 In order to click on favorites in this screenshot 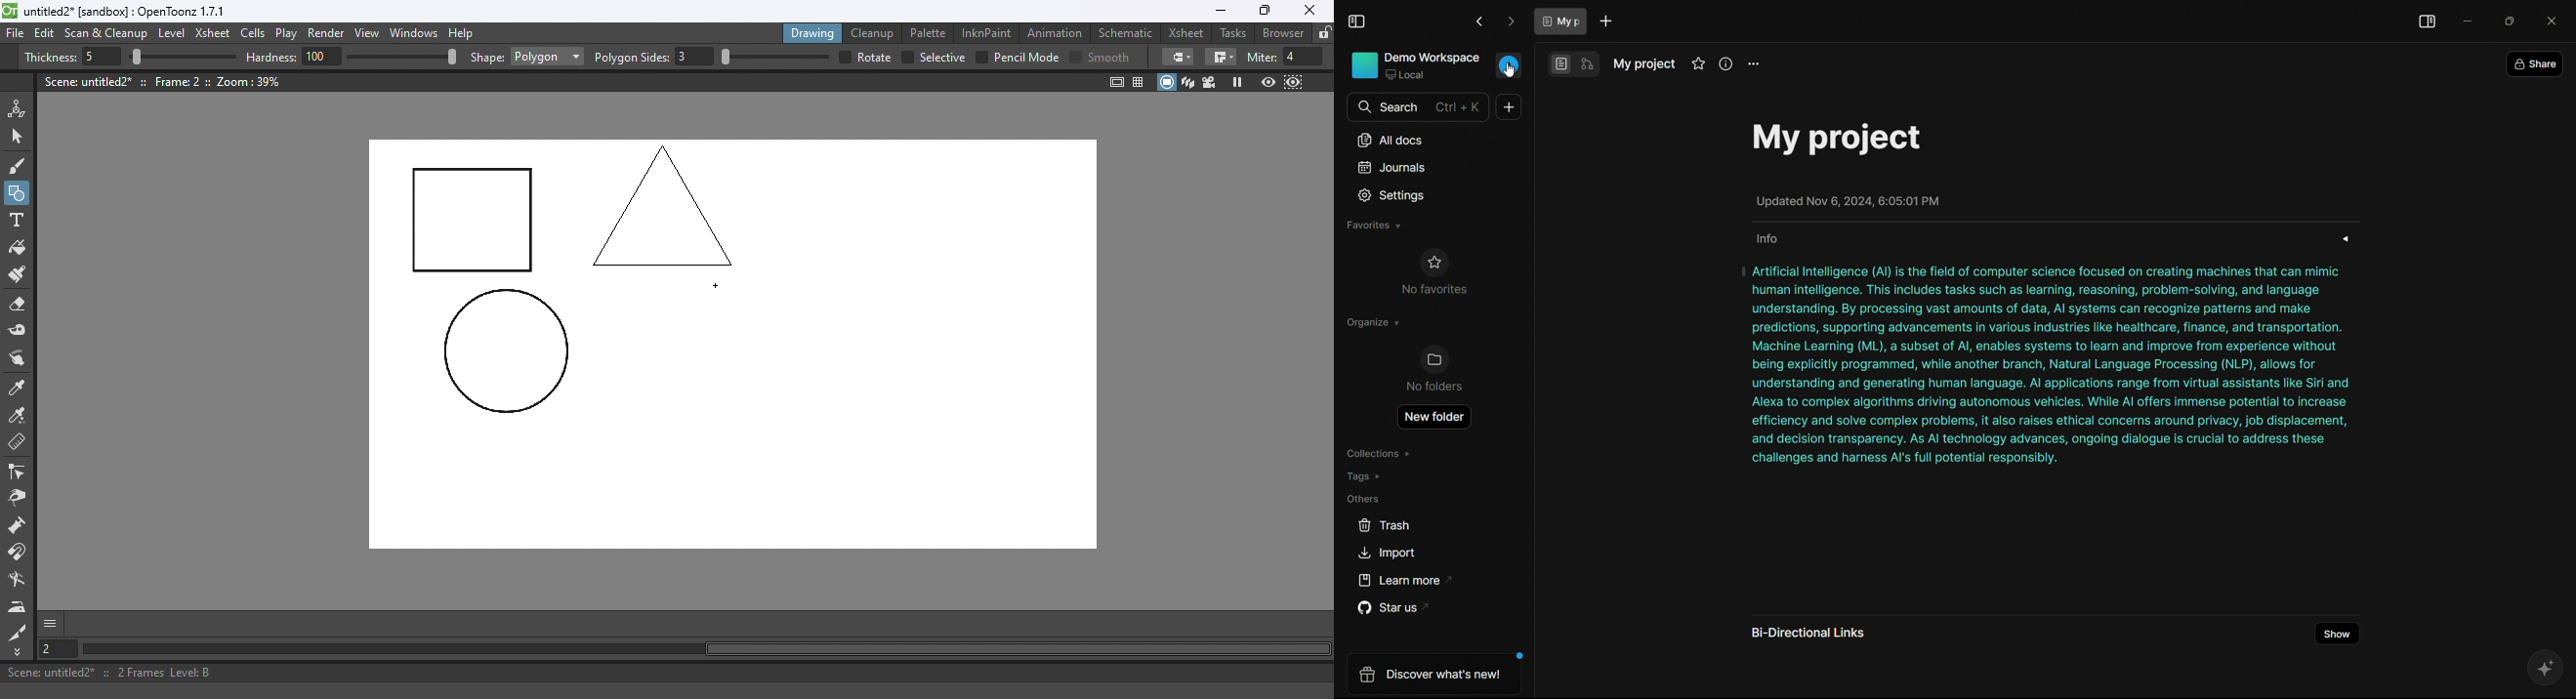, I will do `click(1371, 226)`.